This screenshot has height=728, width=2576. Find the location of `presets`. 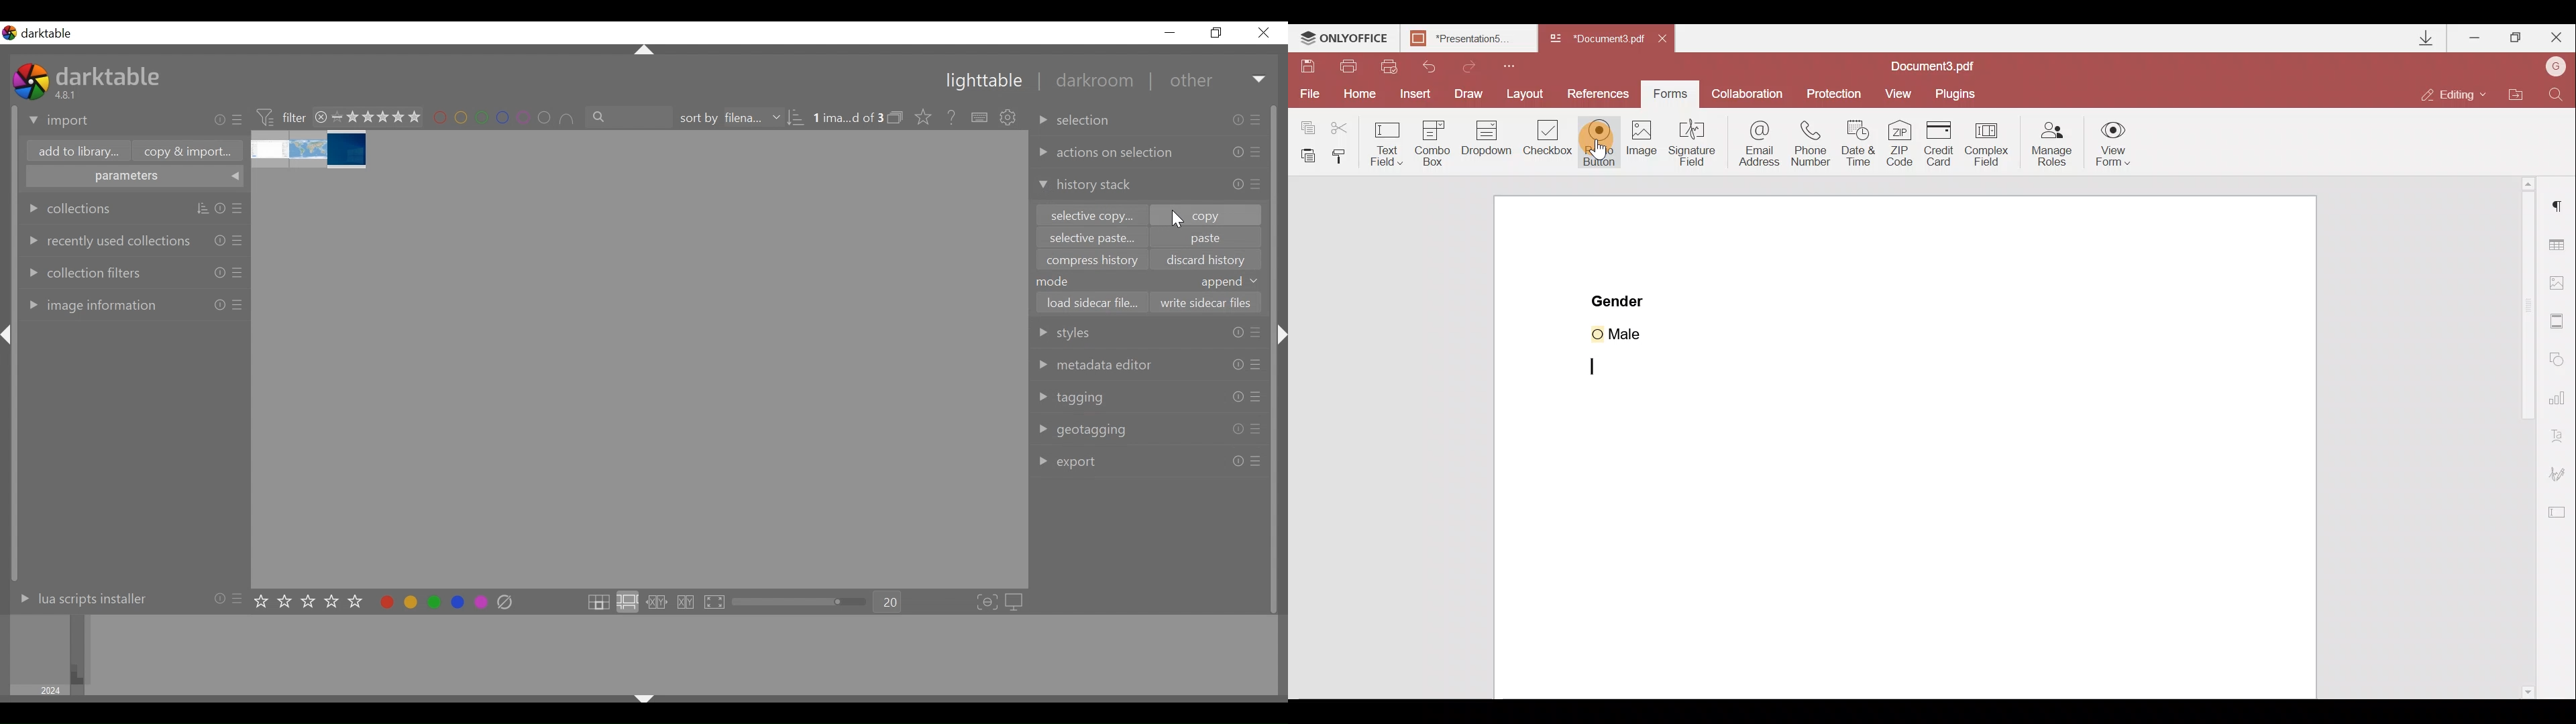

presets is located at coordinates (239, 239).